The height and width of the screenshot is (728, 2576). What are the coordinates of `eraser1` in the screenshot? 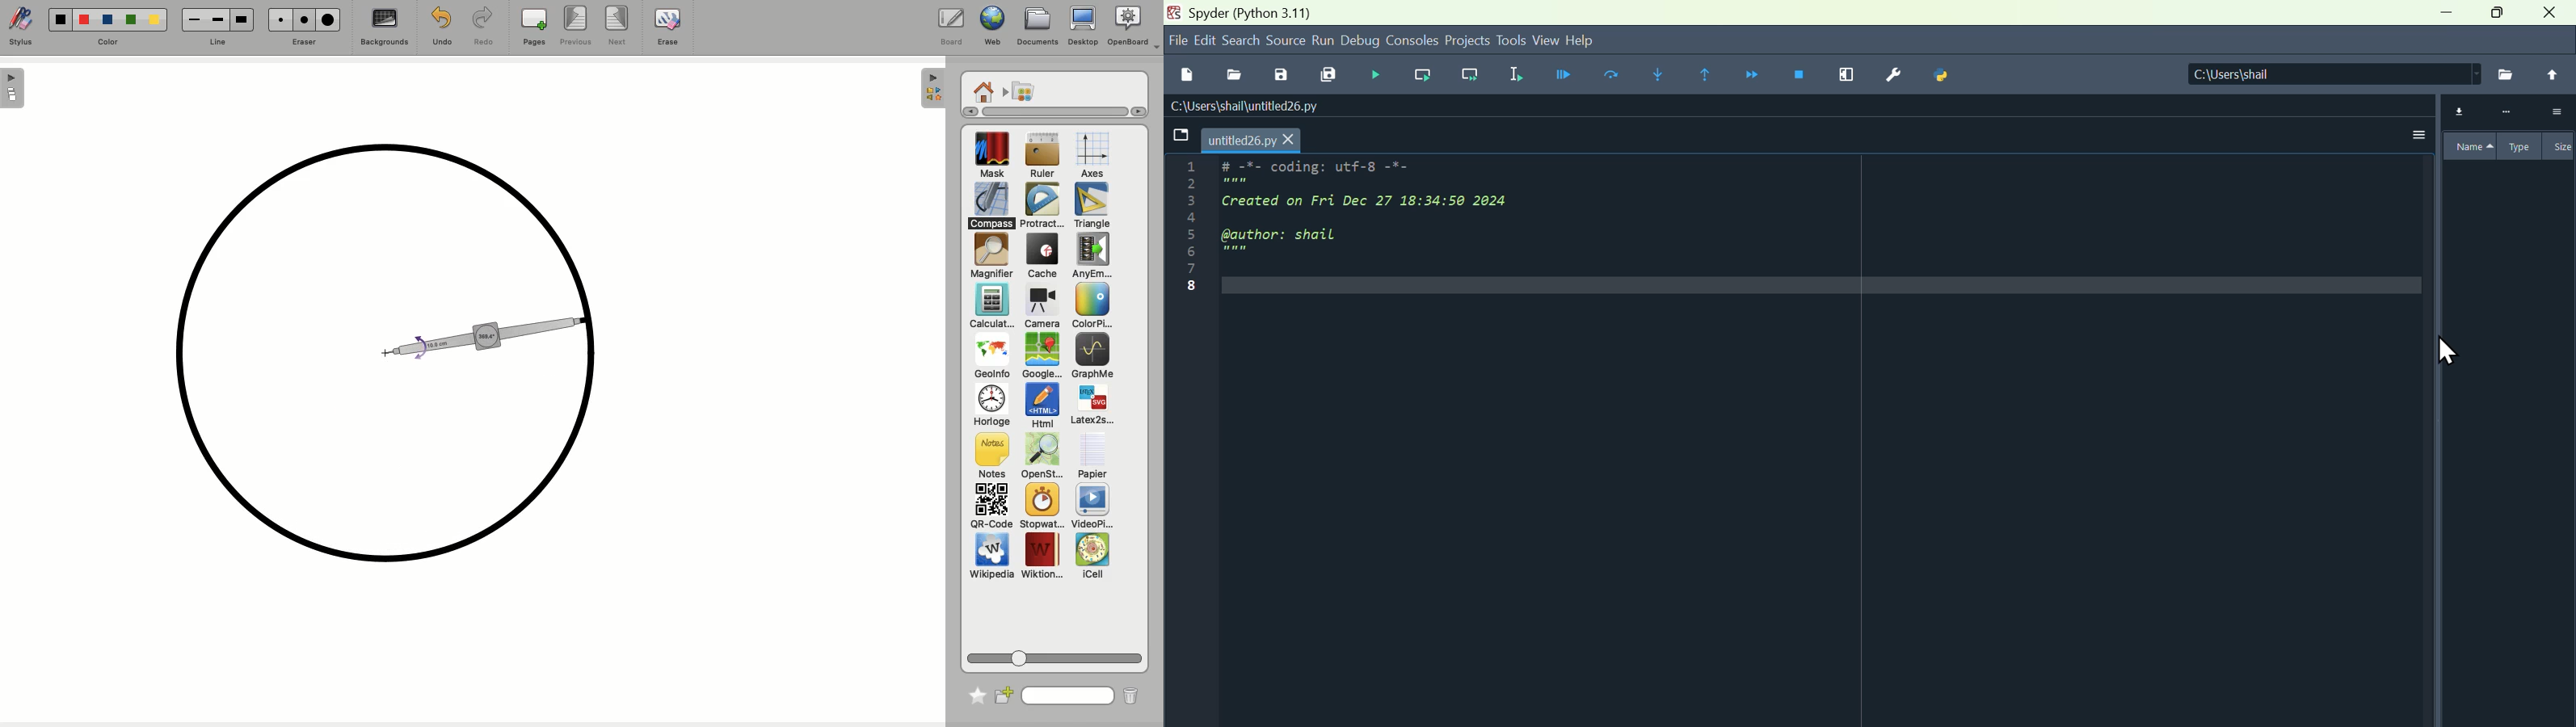 It's located at (280, 19).